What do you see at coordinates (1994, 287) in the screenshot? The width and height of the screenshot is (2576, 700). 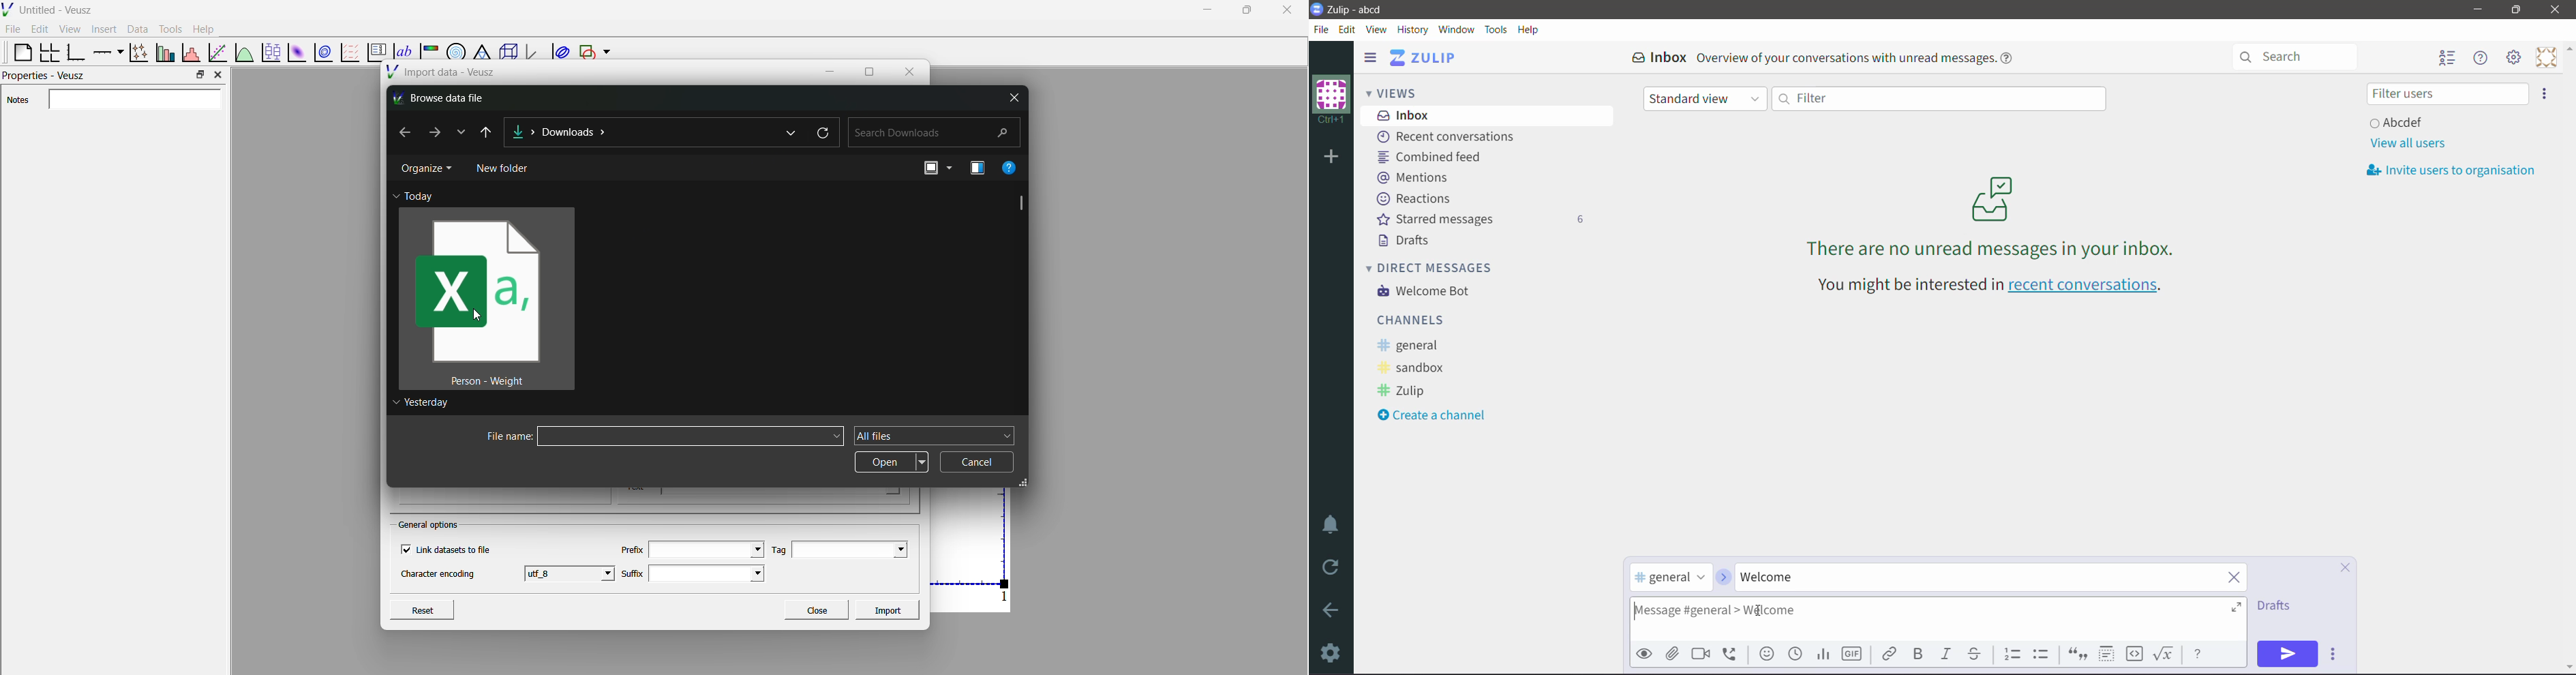 I see `You might be interested in recent conversations - Click link to open recent conversations` at bounding box center [1994, 287].